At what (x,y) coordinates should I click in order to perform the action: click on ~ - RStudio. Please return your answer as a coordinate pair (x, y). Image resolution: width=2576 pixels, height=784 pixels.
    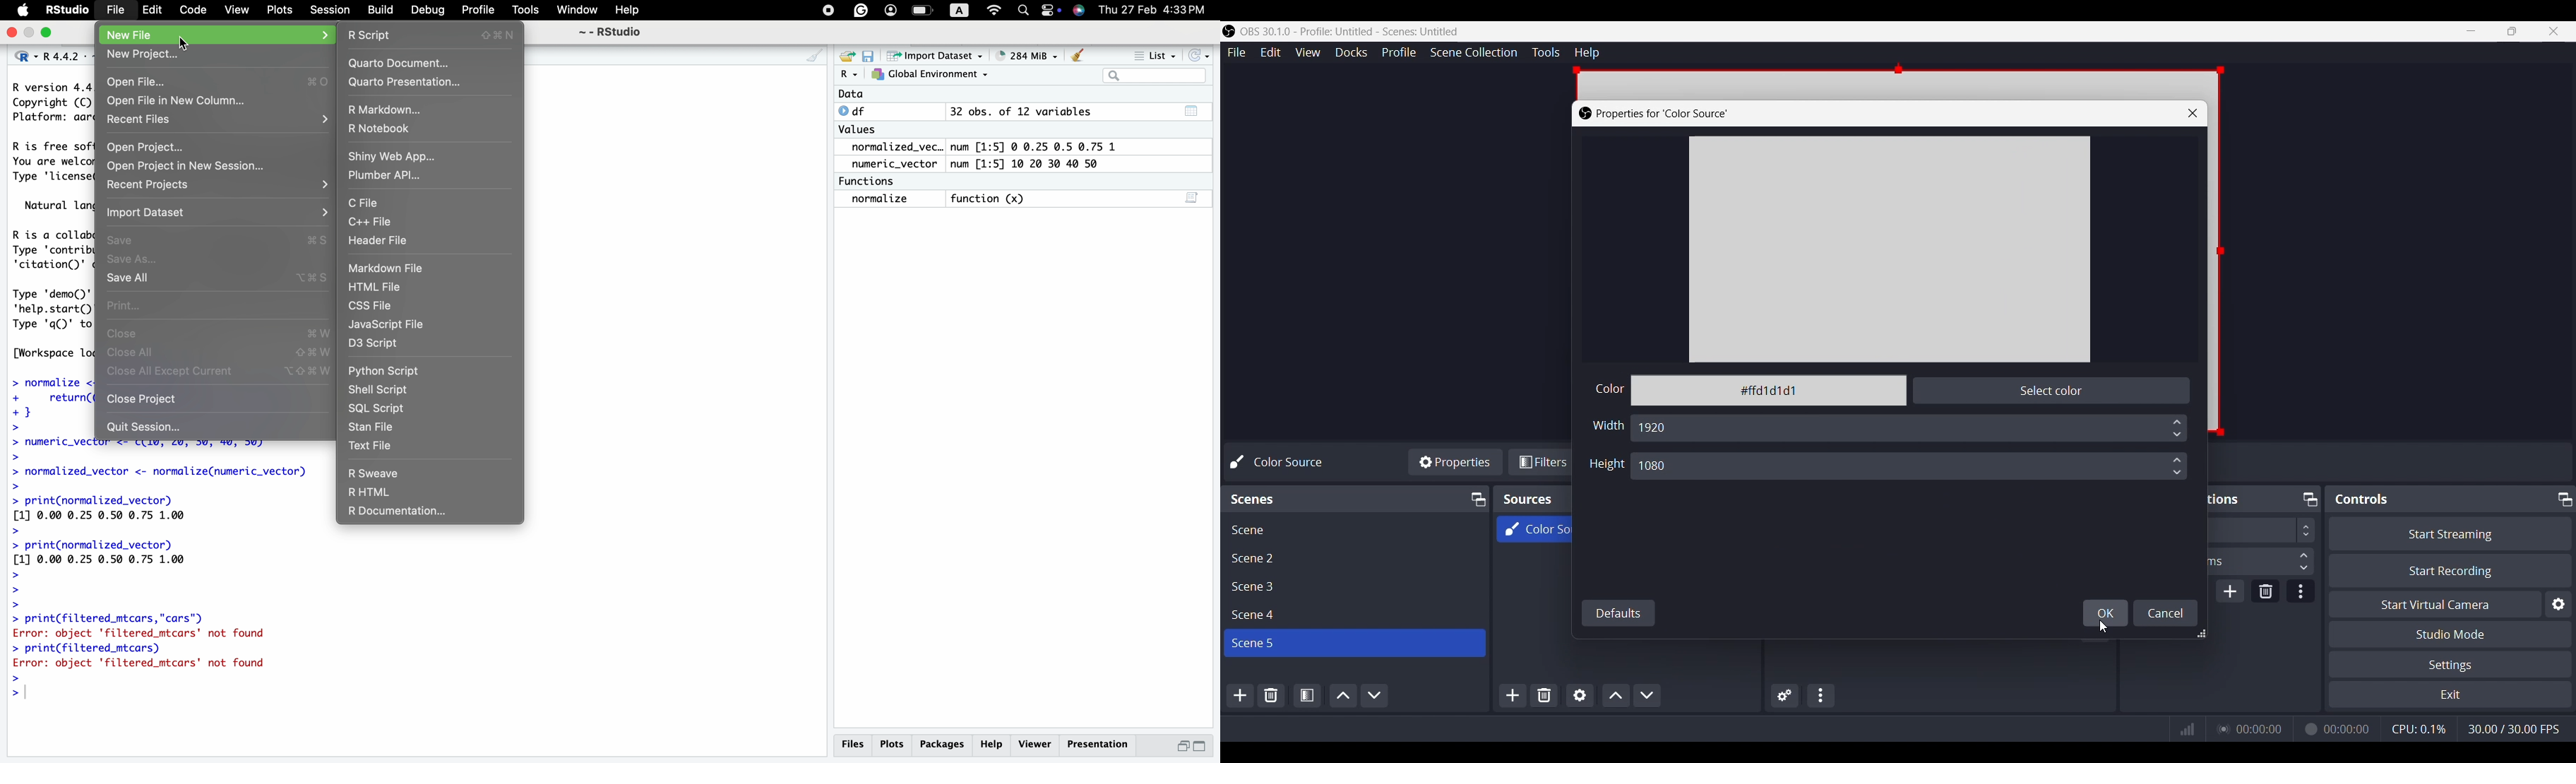
    Looking at the image, I should click on (615, 31).